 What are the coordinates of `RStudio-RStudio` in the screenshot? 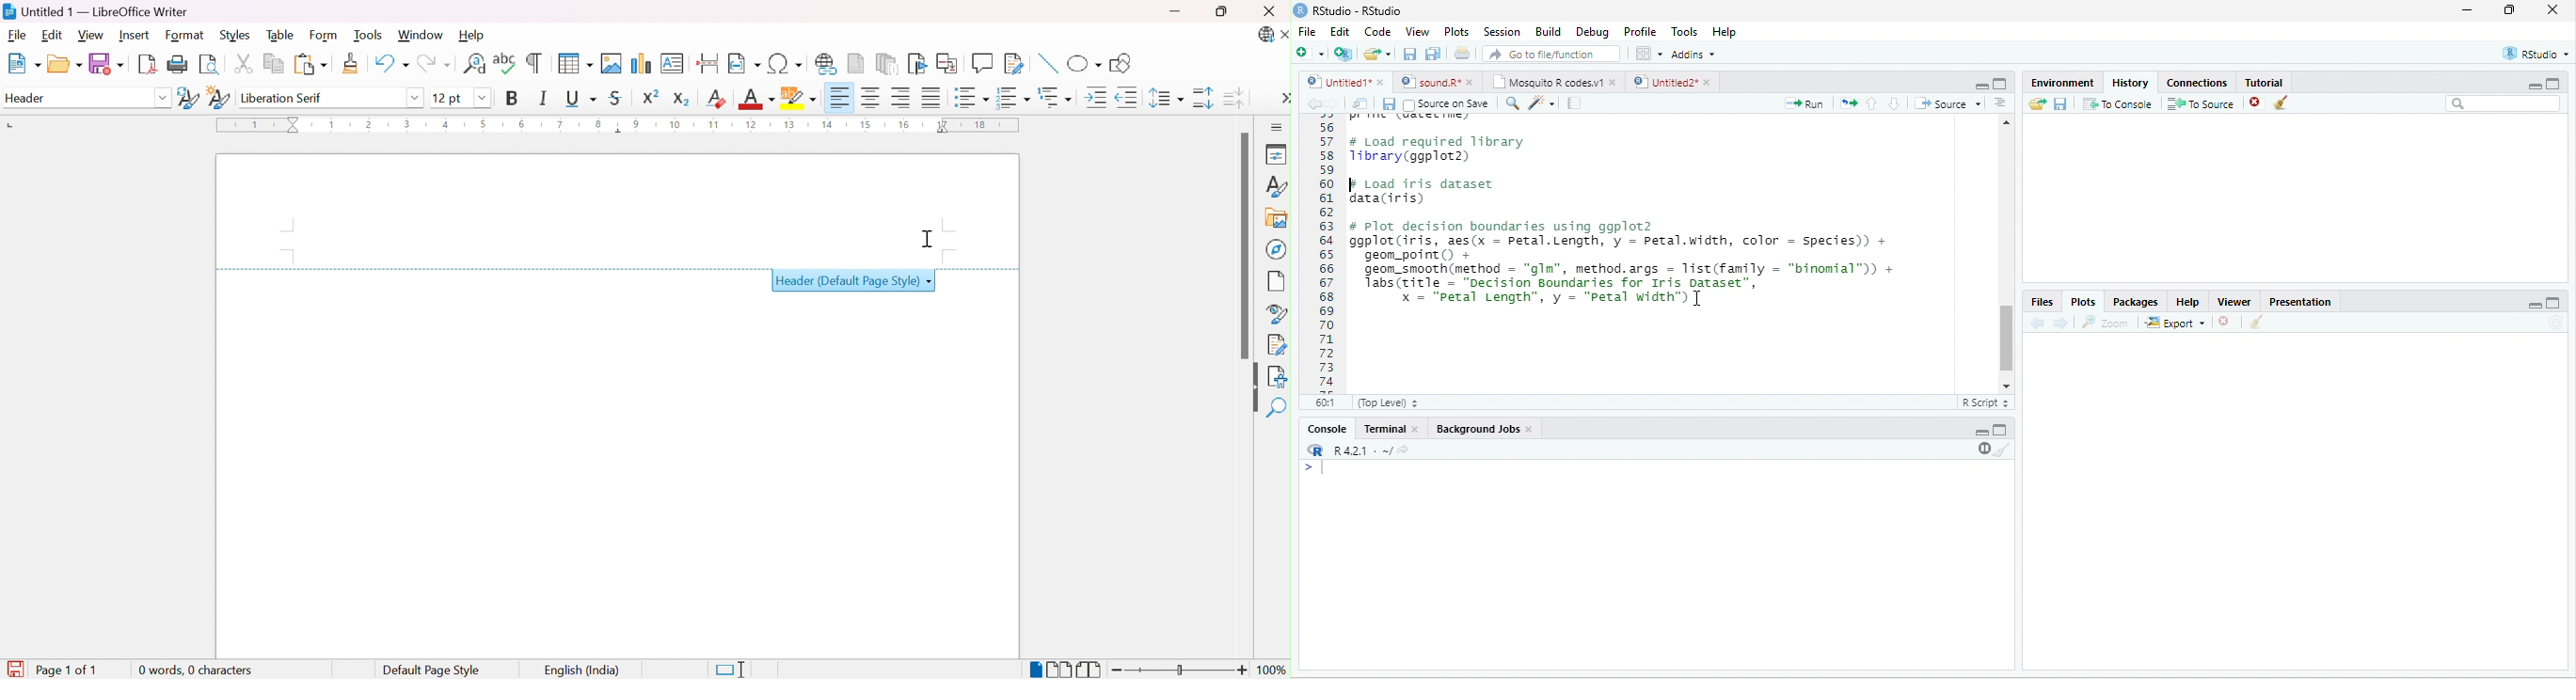 It's located at (1359, 10).